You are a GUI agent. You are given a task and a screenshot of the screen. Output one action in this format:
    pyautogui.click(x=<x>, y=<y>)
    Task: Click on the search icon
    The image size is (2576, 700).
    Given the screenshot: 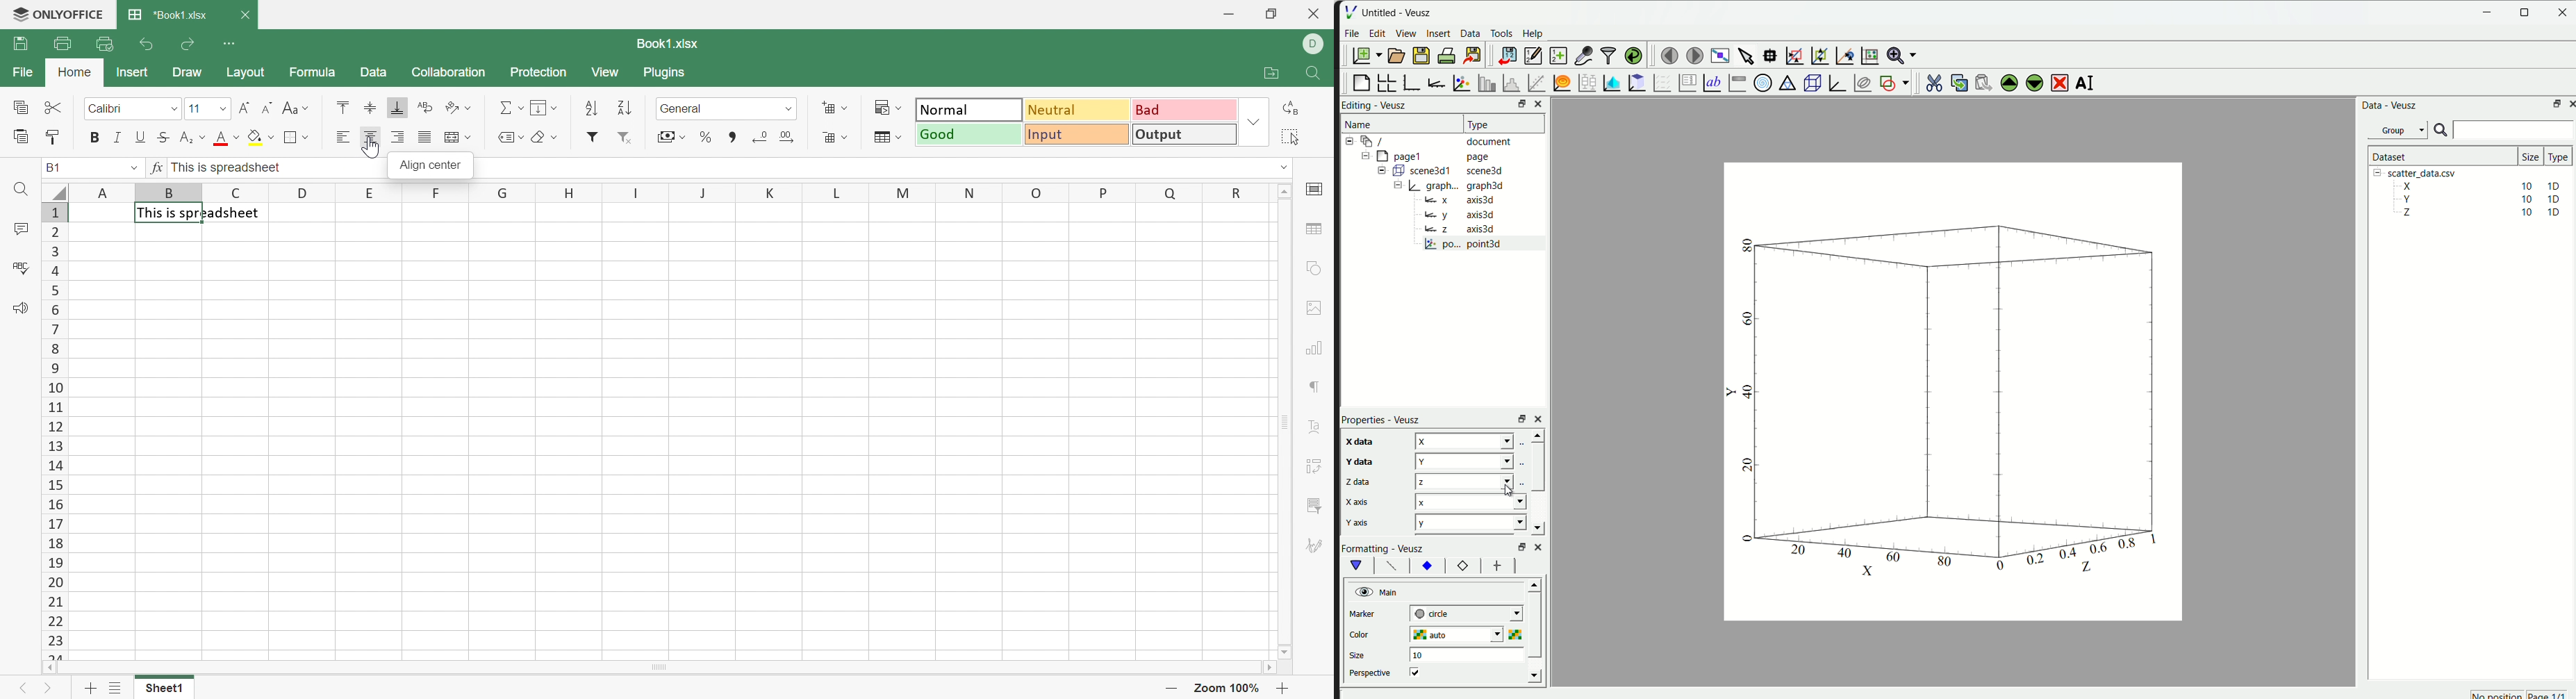 What is the action you would take?
    pyautogui.click(x=2441, y=130)
    